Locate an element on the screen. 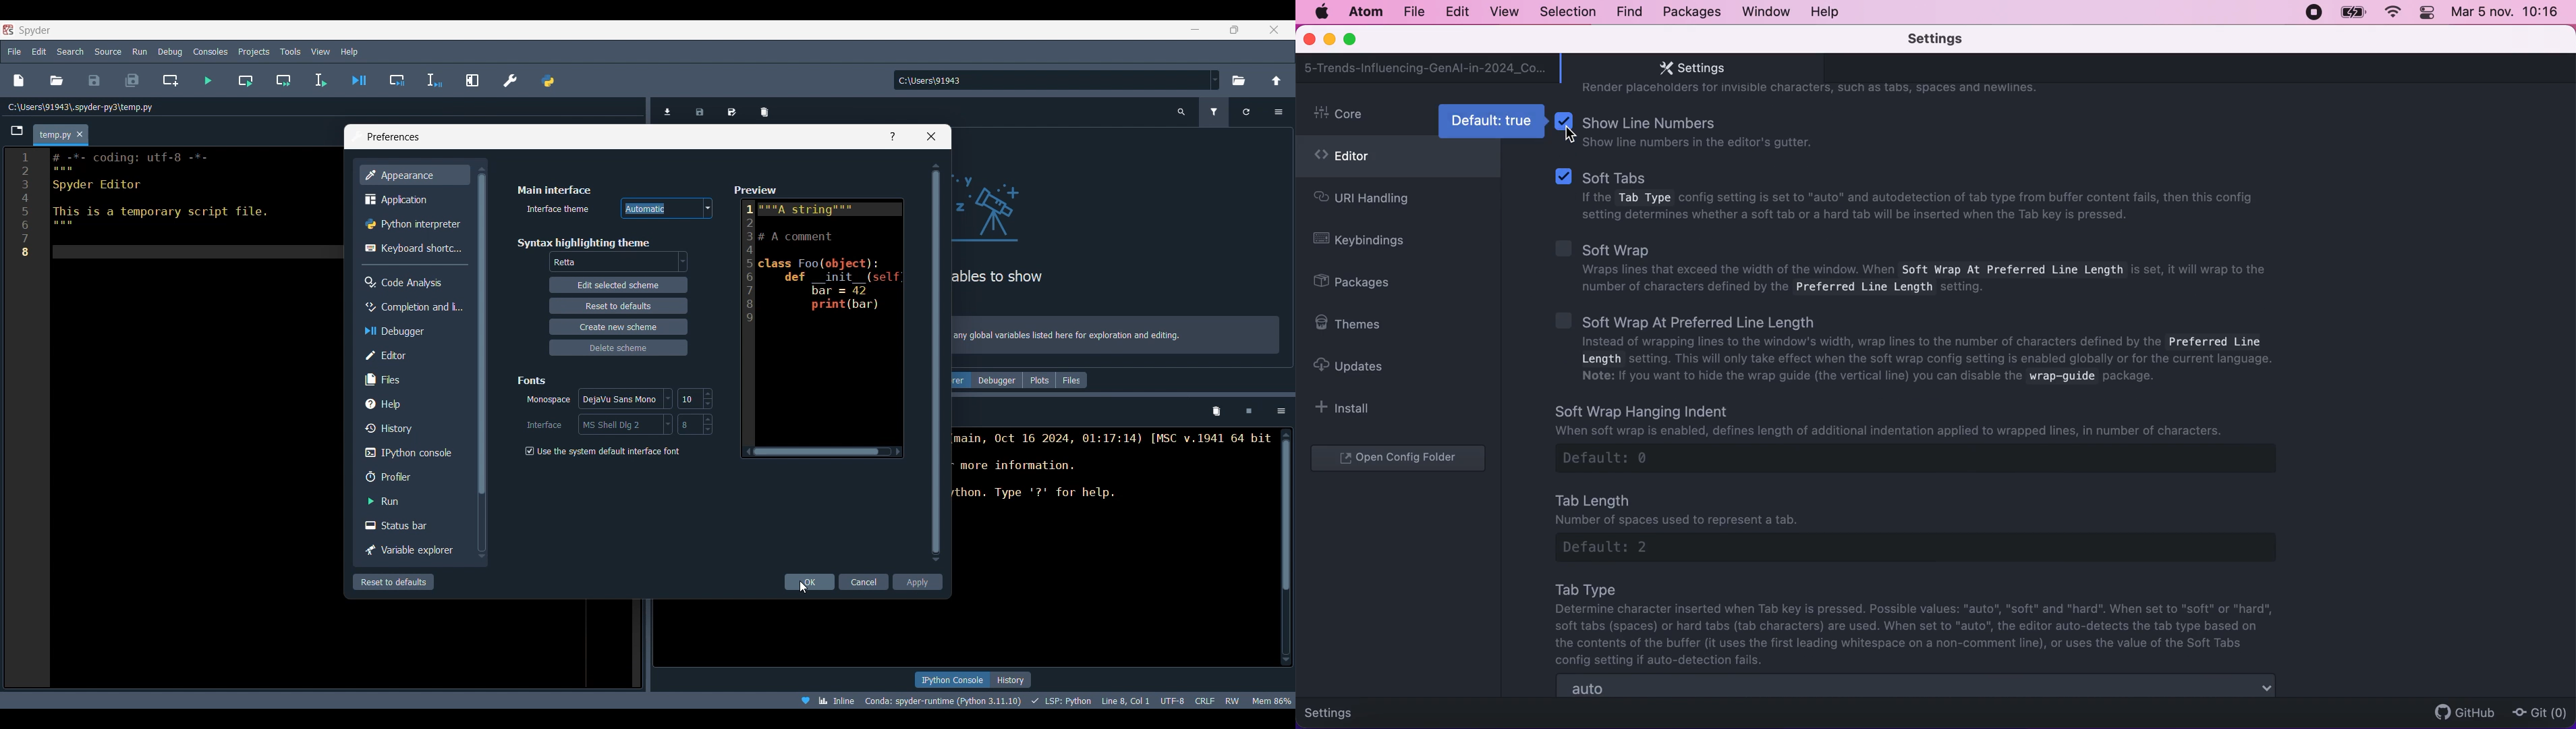  Completion and linting is located at coordinates (412, 306).